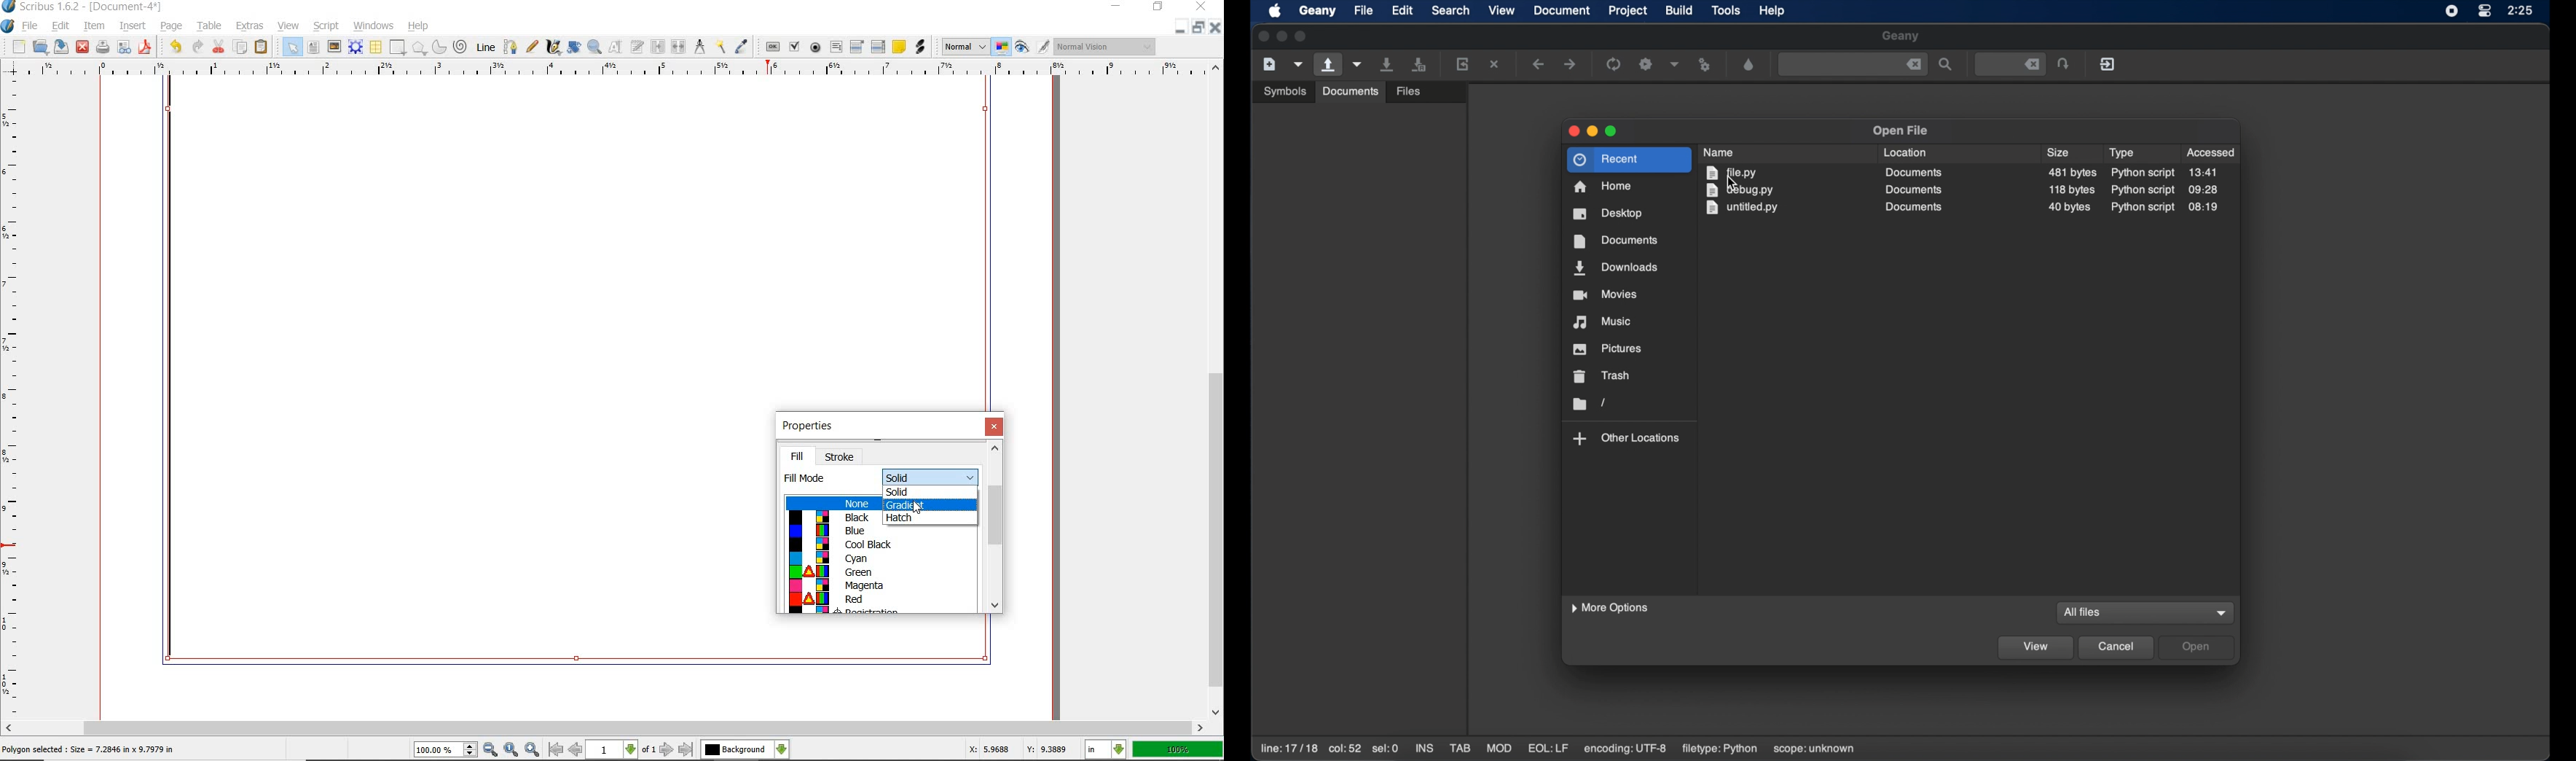 This screenshot has height=784, width=2576. Describe the element at coordinates (809, 428) in the screenshot. I see `properties` at that location.